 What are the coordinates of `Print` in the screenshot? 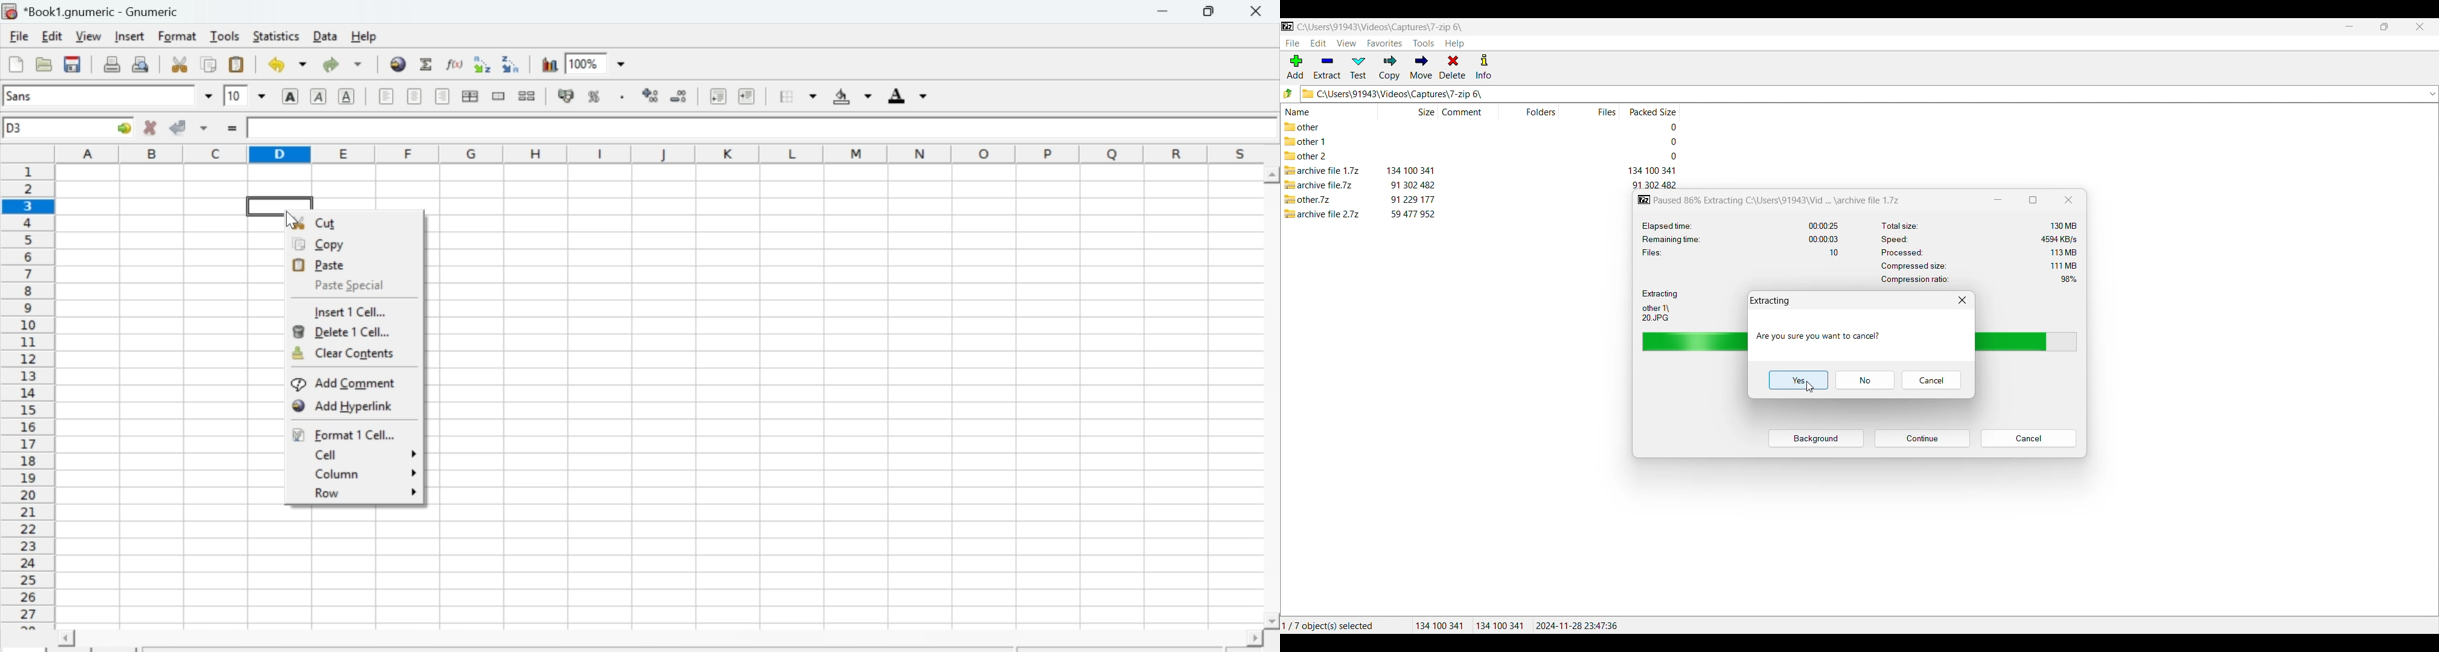 It's located at (110, 64).